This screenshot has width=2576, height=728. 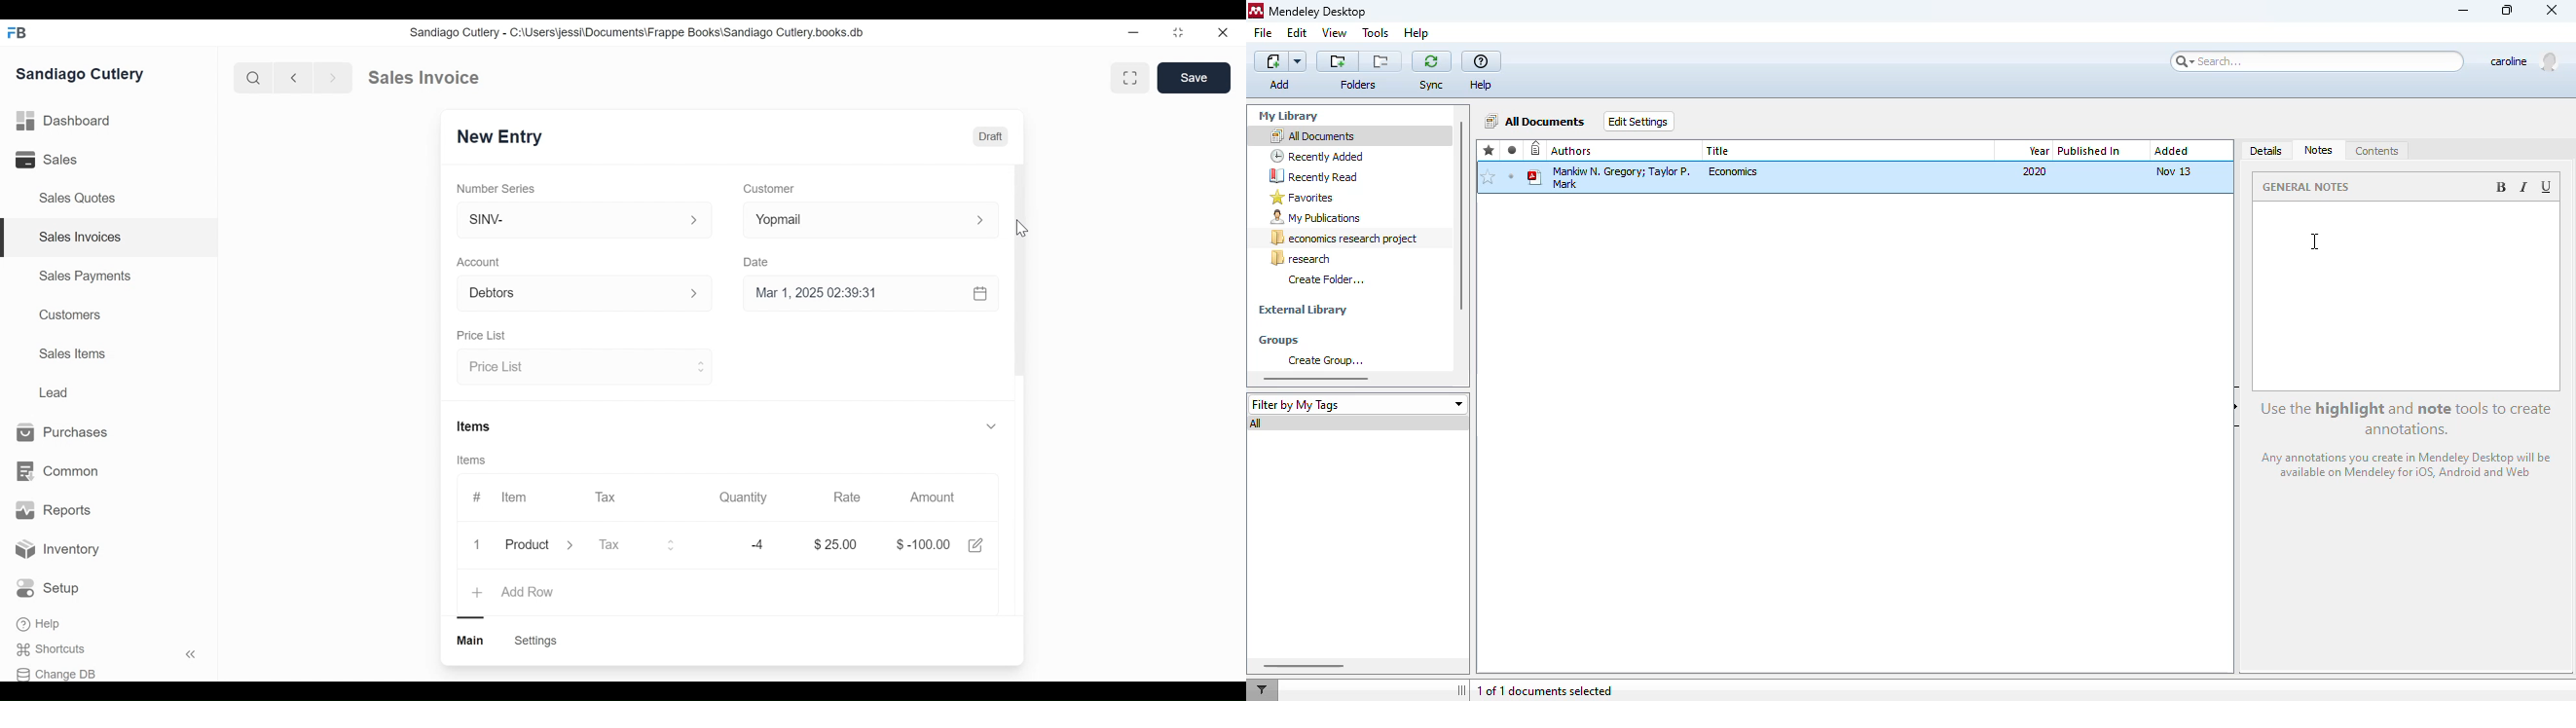 What do you see at coordinates (2236, 407) in the screenshot?
I see `hide` at bounding box center [2236, 407].